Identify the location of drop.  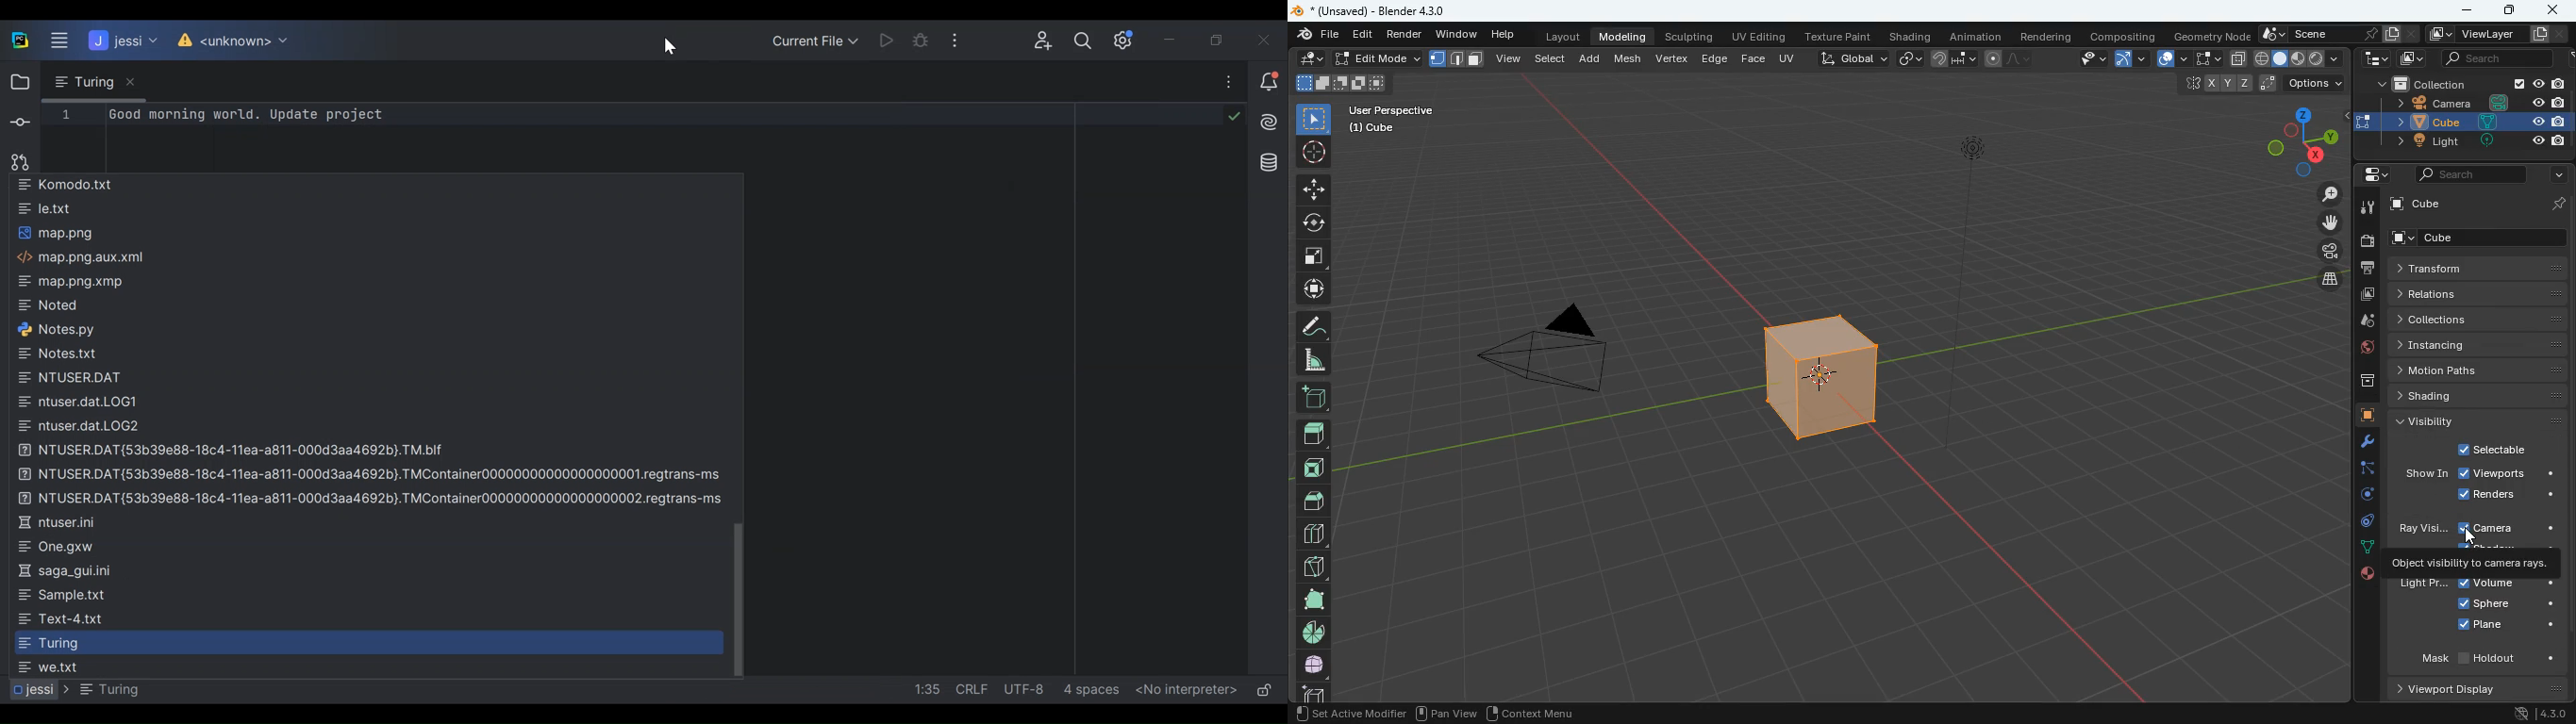
(2364, 321).